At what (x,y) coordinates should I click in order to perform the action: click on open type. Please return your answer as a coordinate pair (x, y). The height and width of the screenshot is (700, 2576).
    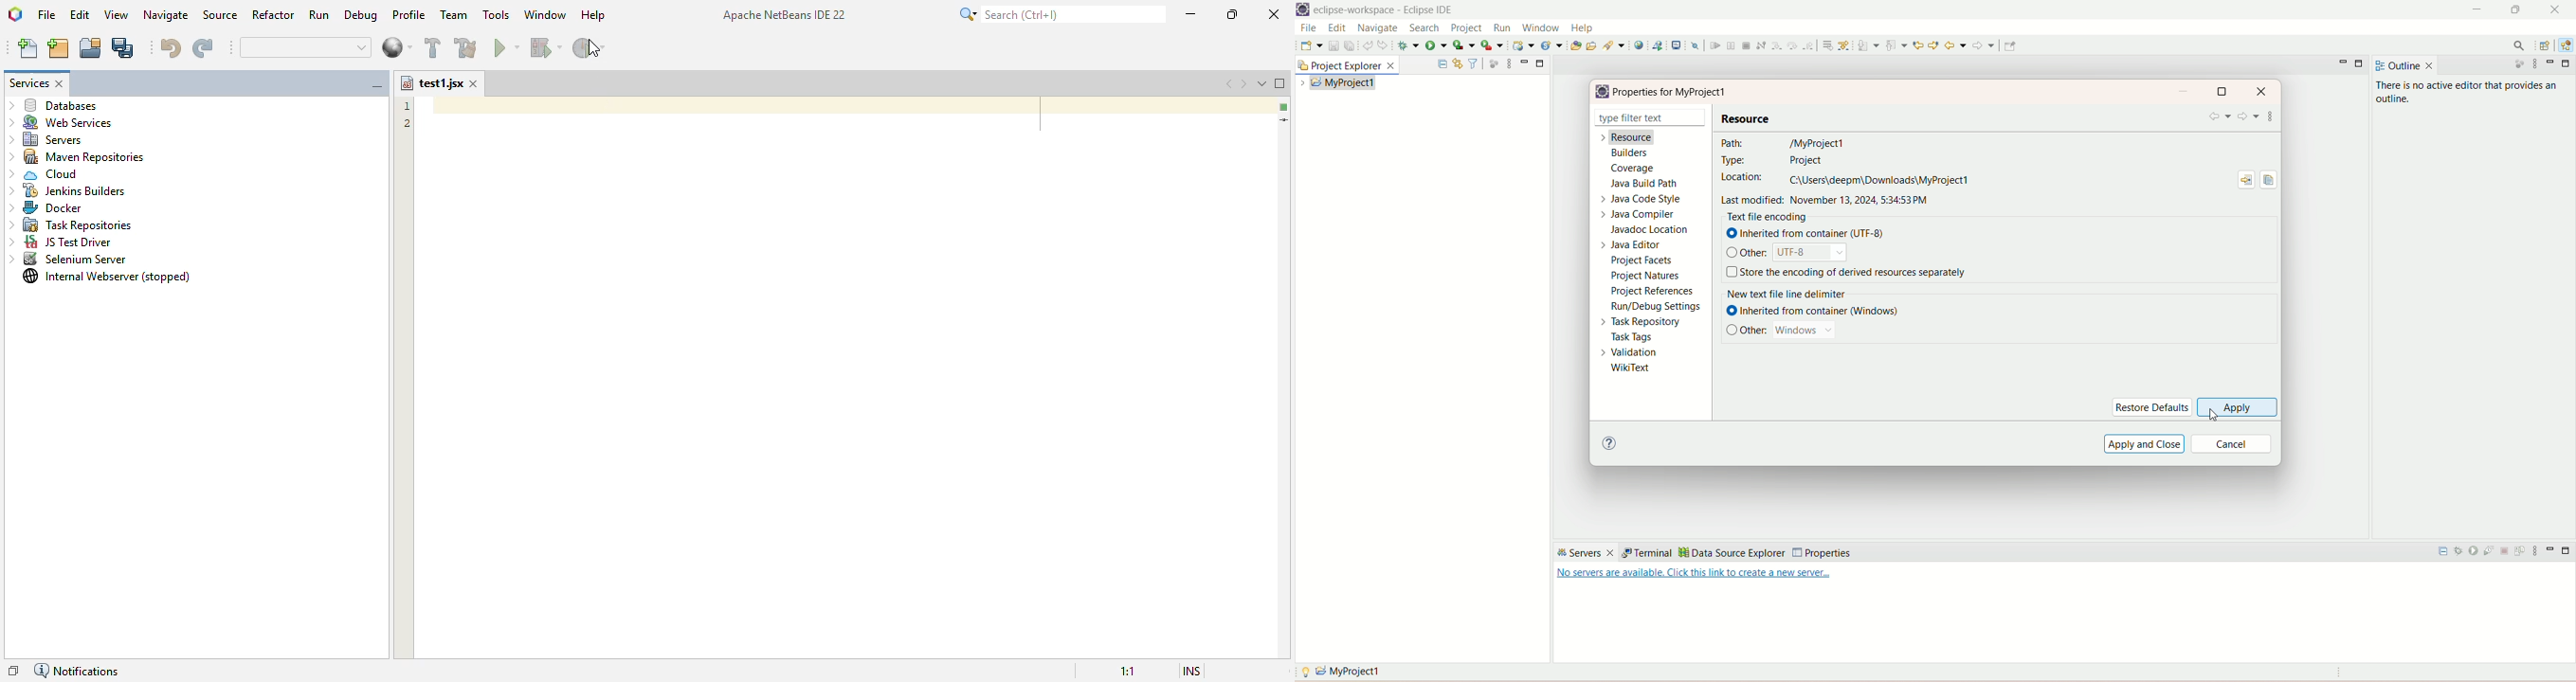
    Looking at the image, I should click on (1574, 46).